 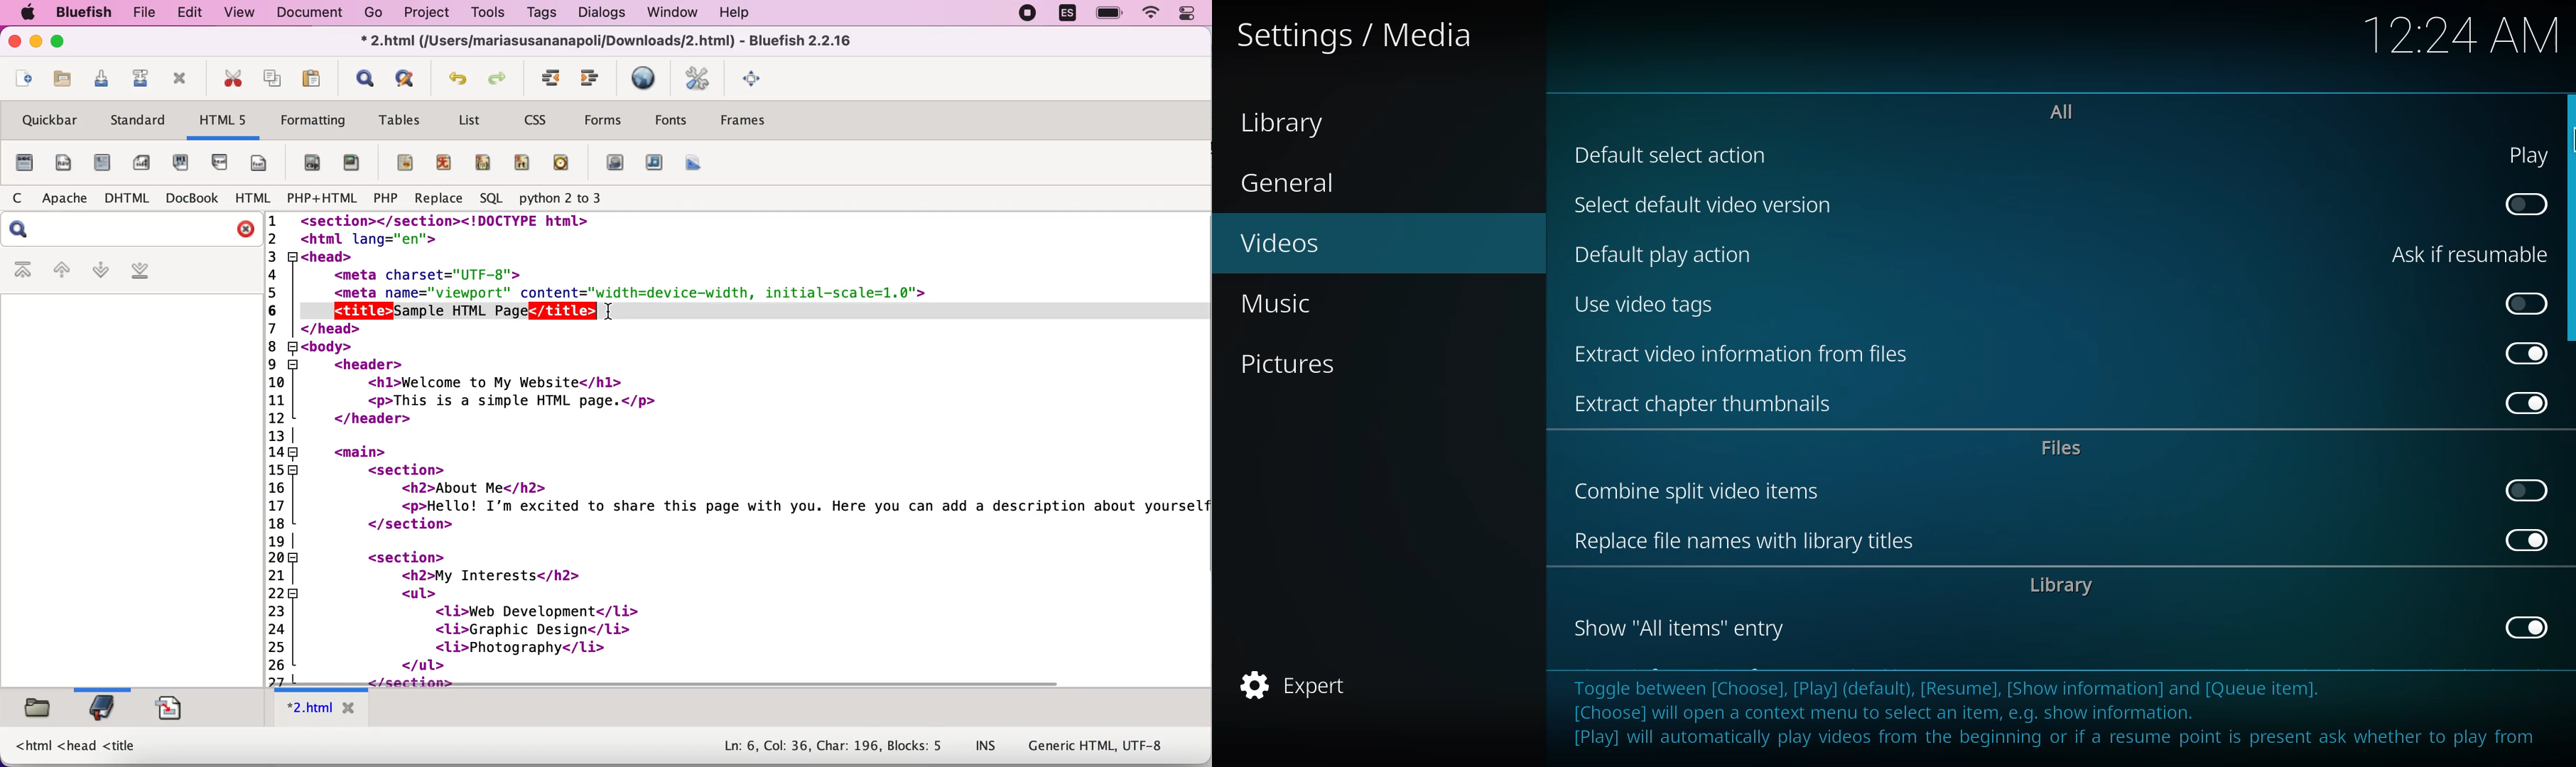 What do you see at coordinates (1295, 303) in the screenshot?
I see `music` at bounding box center [1295, 303].